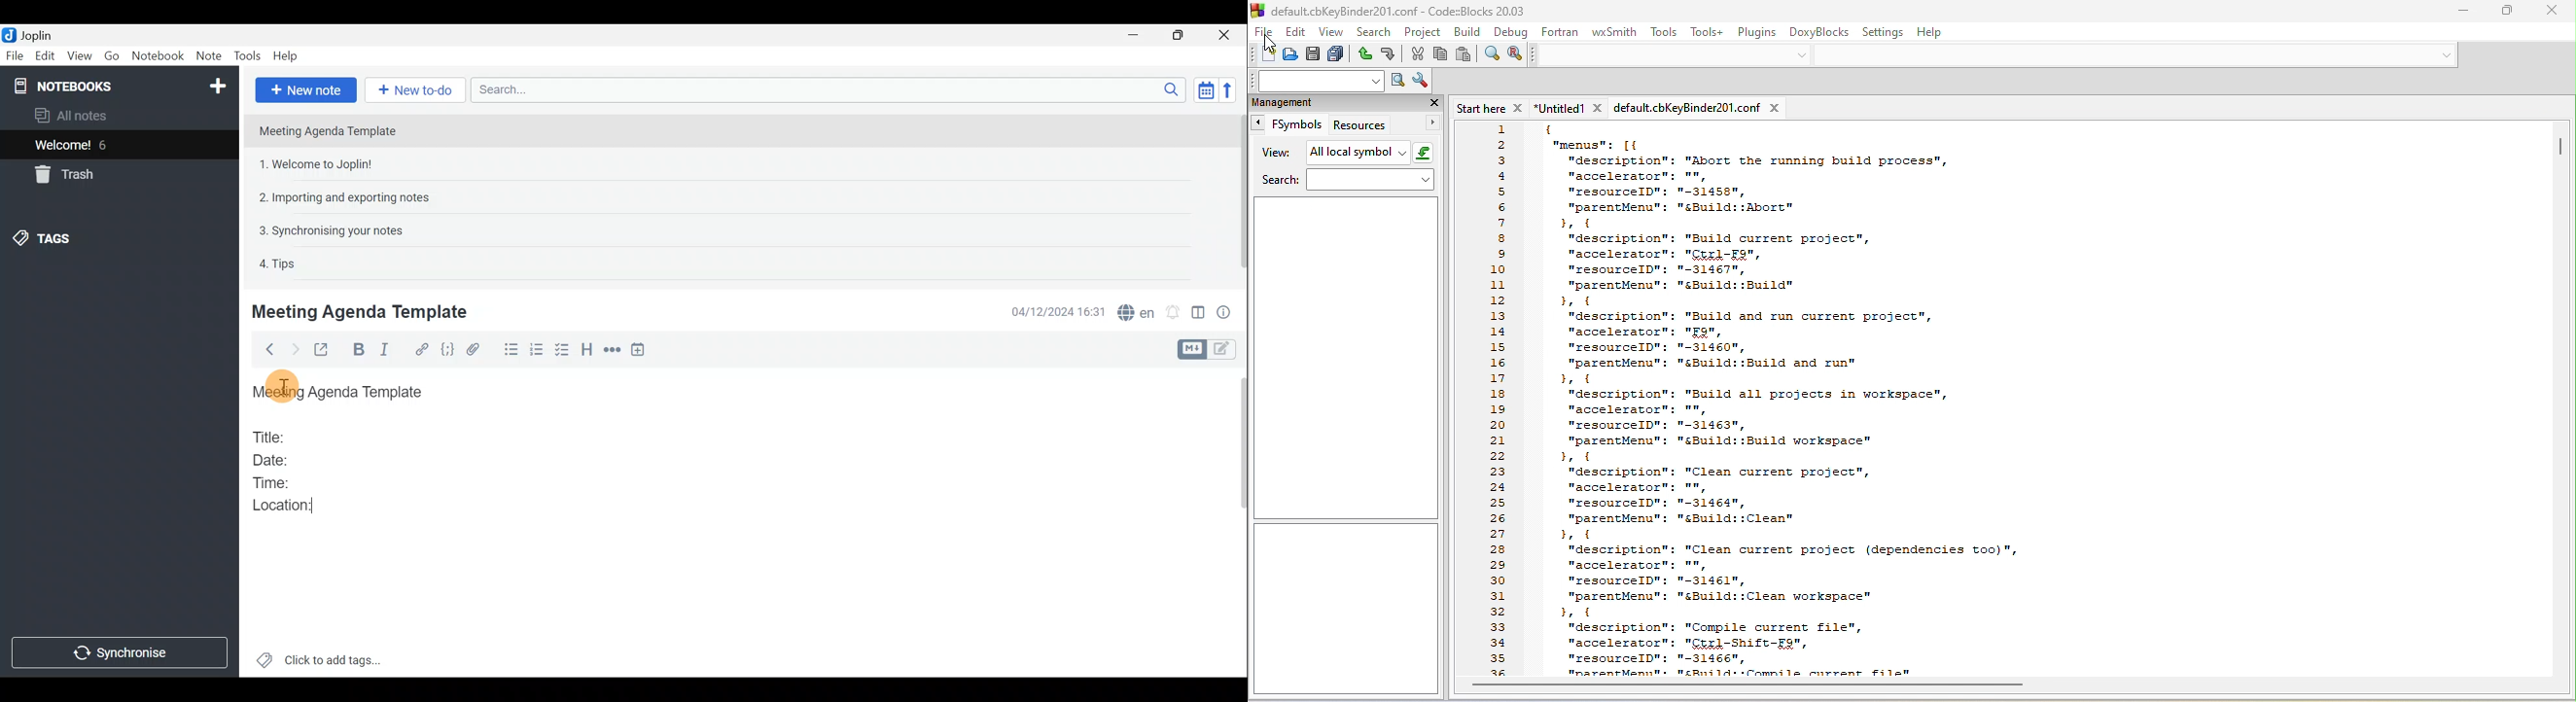 The width and height of the screenshot is (2576, 728). Describe the element at coordinates (62, 174) in the screenshot. I see `Trash` at that location.